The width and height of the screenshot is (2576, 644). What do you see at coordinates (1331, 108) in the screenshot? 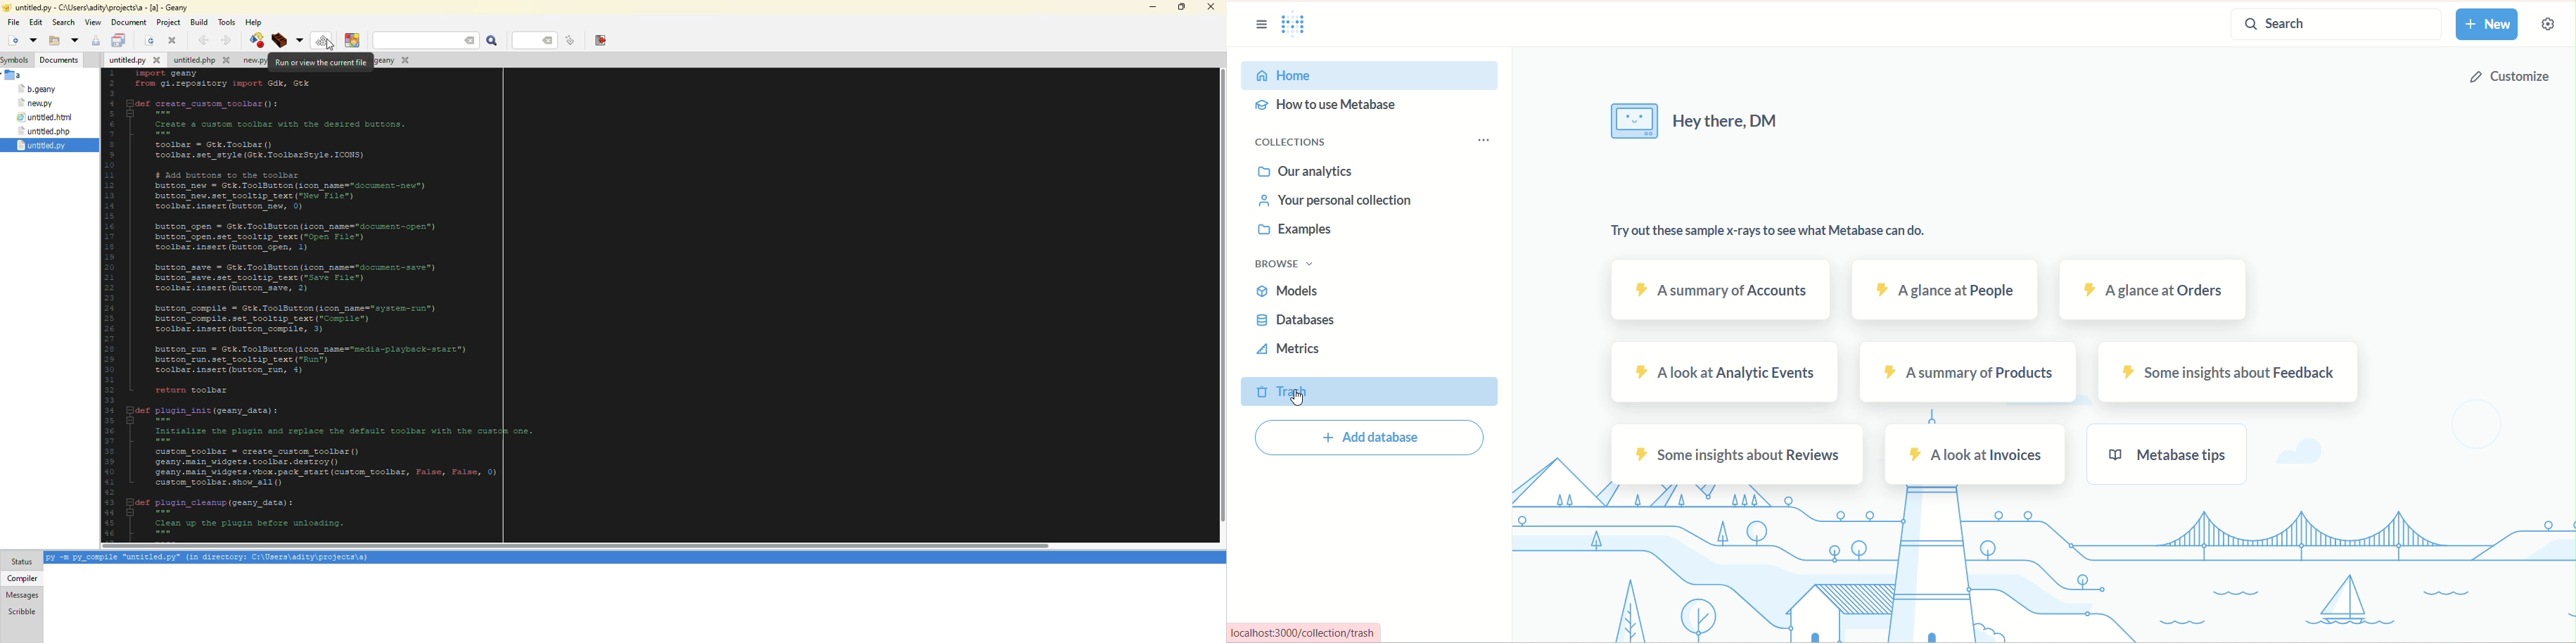
I see `how to use metabase` at bounding box center [1331, 108].